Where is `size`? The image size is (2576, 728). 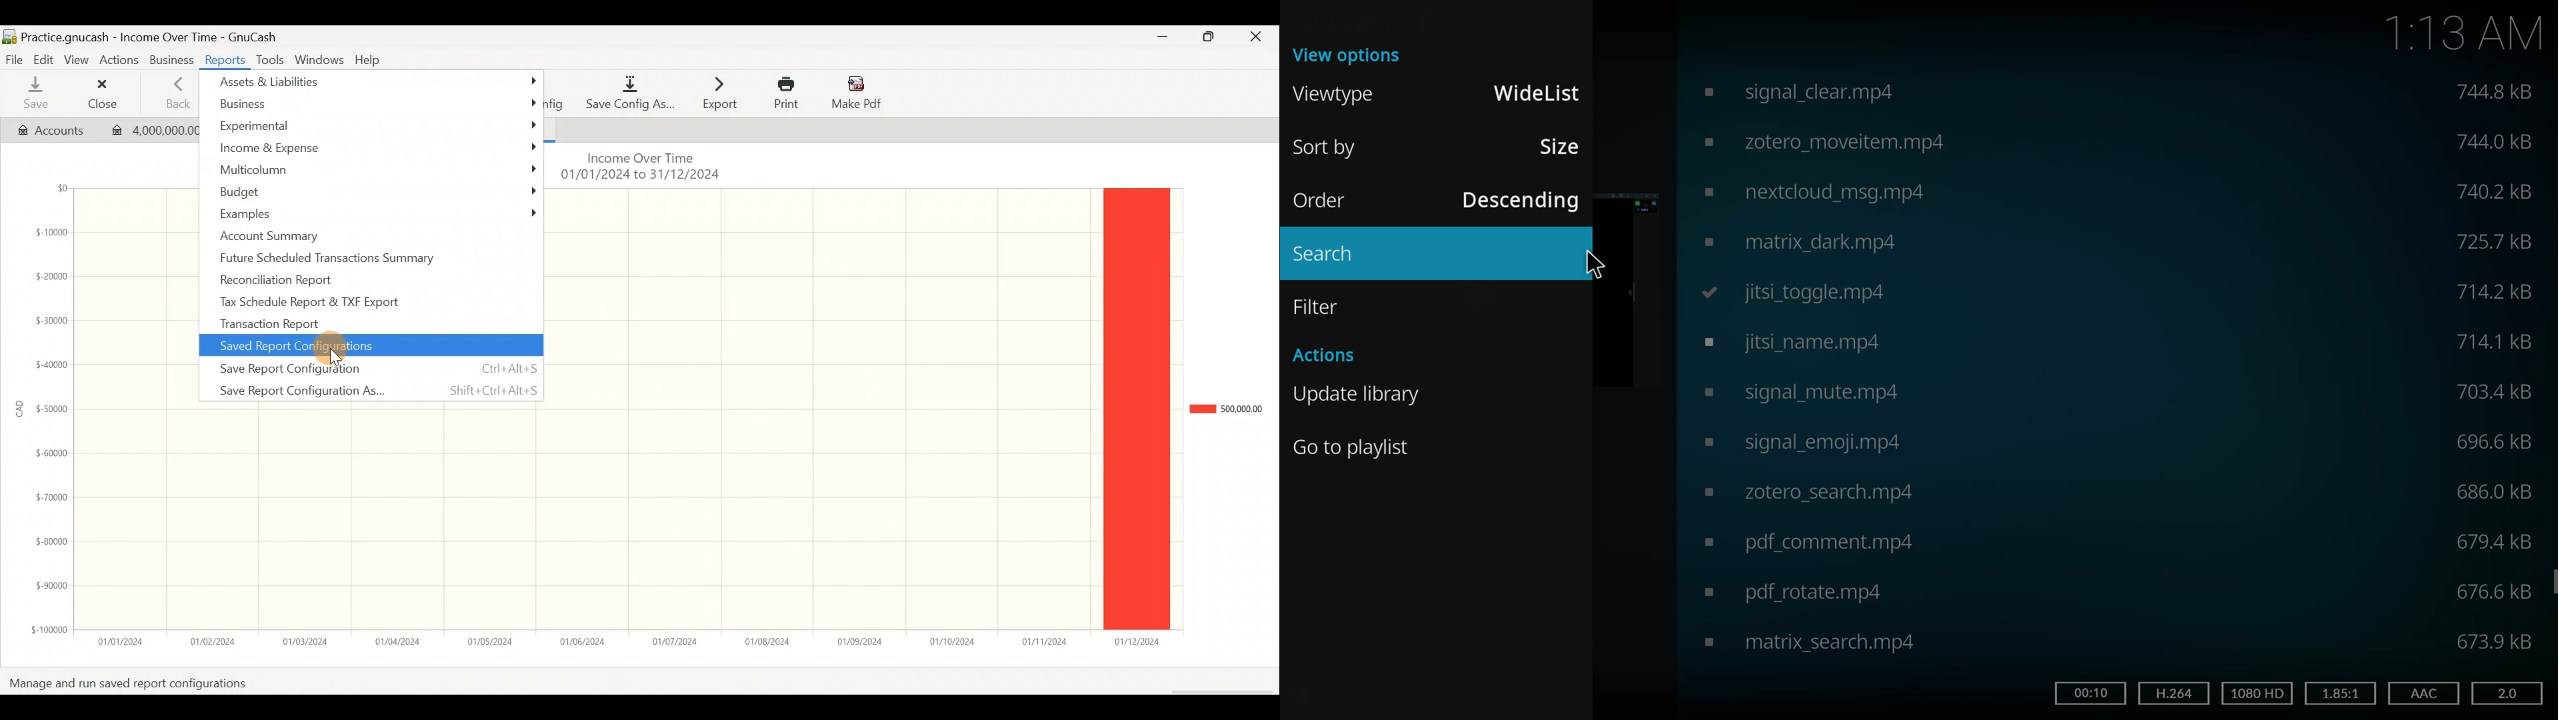 size is located at coordinates (2498, 489).